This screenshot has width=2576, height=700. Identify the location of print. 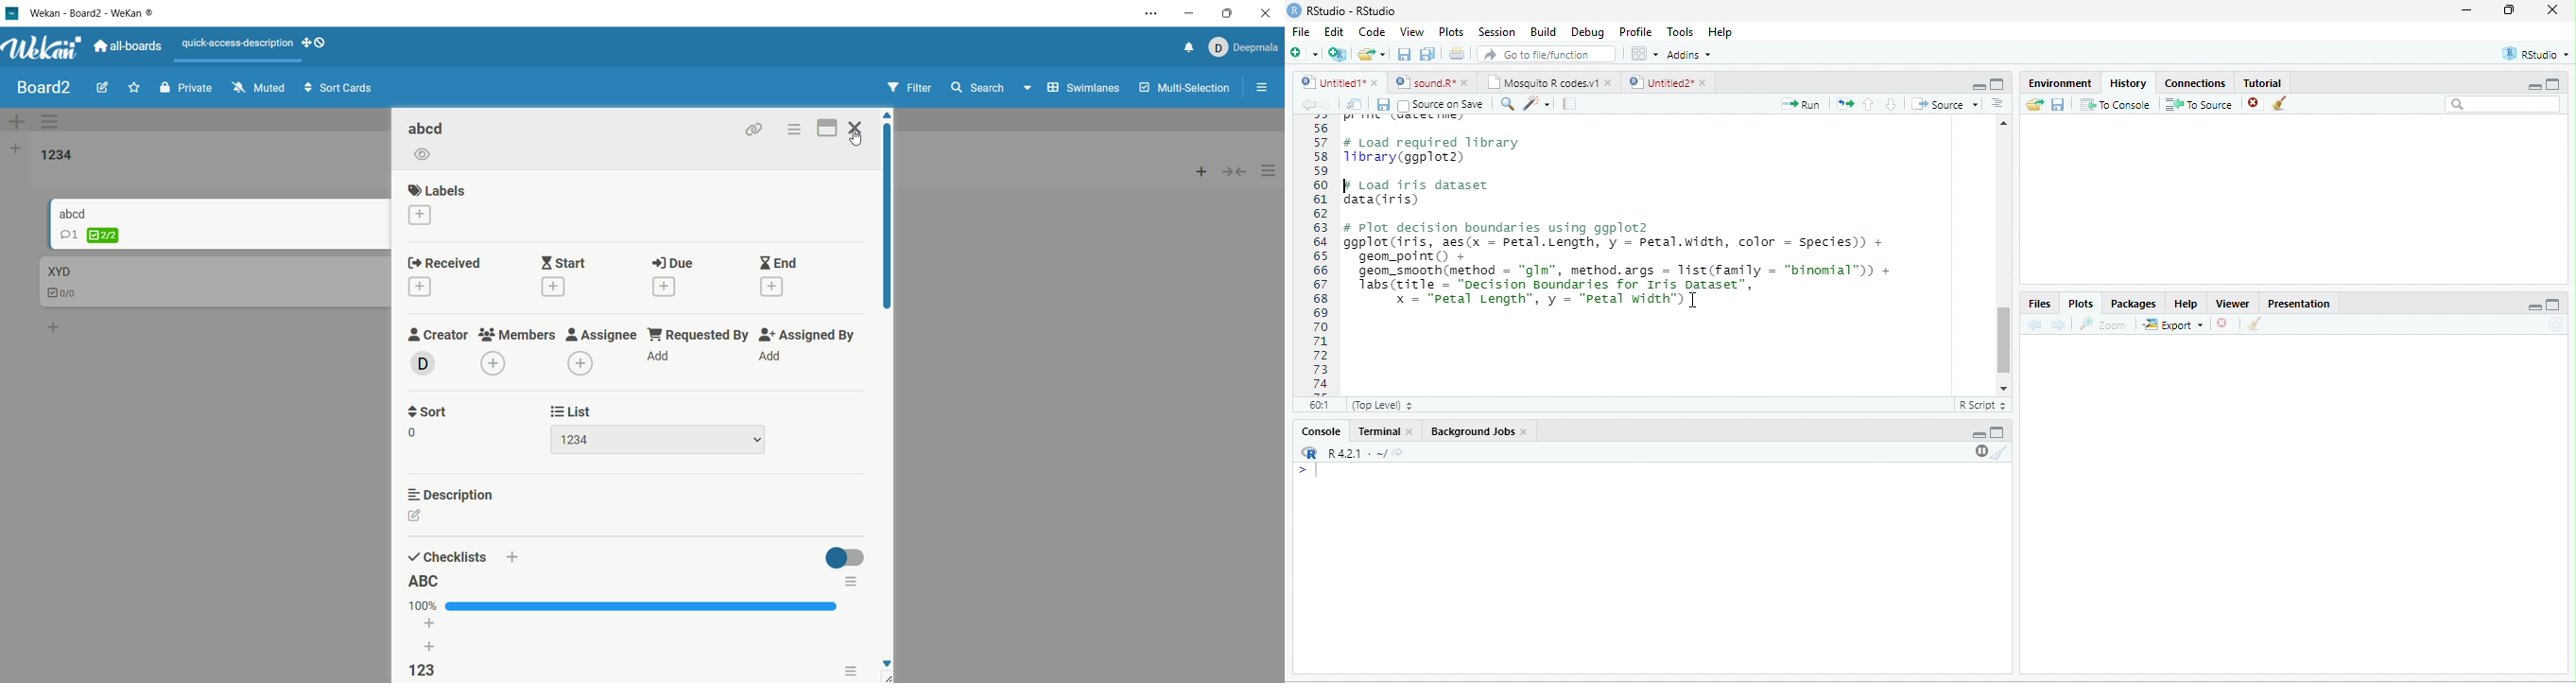
(1456, 53).